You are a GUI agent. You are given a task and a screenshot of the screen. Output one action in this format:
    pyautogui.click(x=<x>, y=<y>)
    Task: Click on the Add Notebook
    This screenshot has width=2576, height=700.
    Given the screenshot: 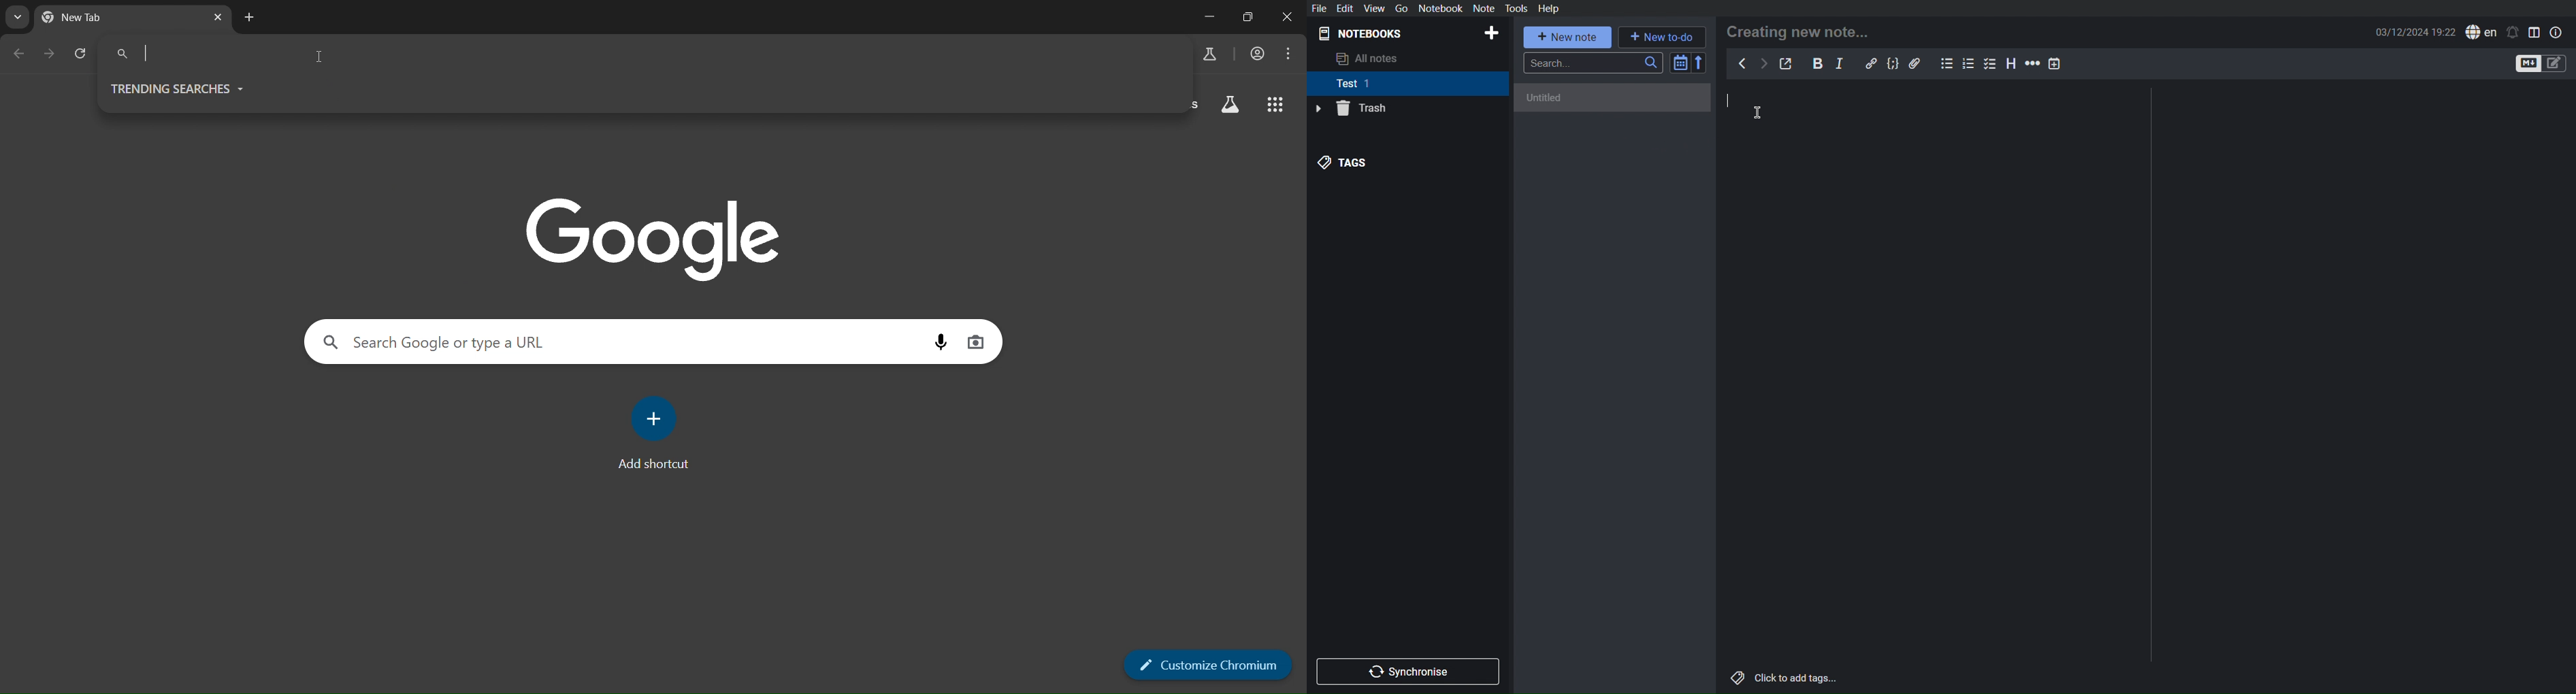 What is the action you would take?
    pyautogui.click(x=1492, y=33)
    